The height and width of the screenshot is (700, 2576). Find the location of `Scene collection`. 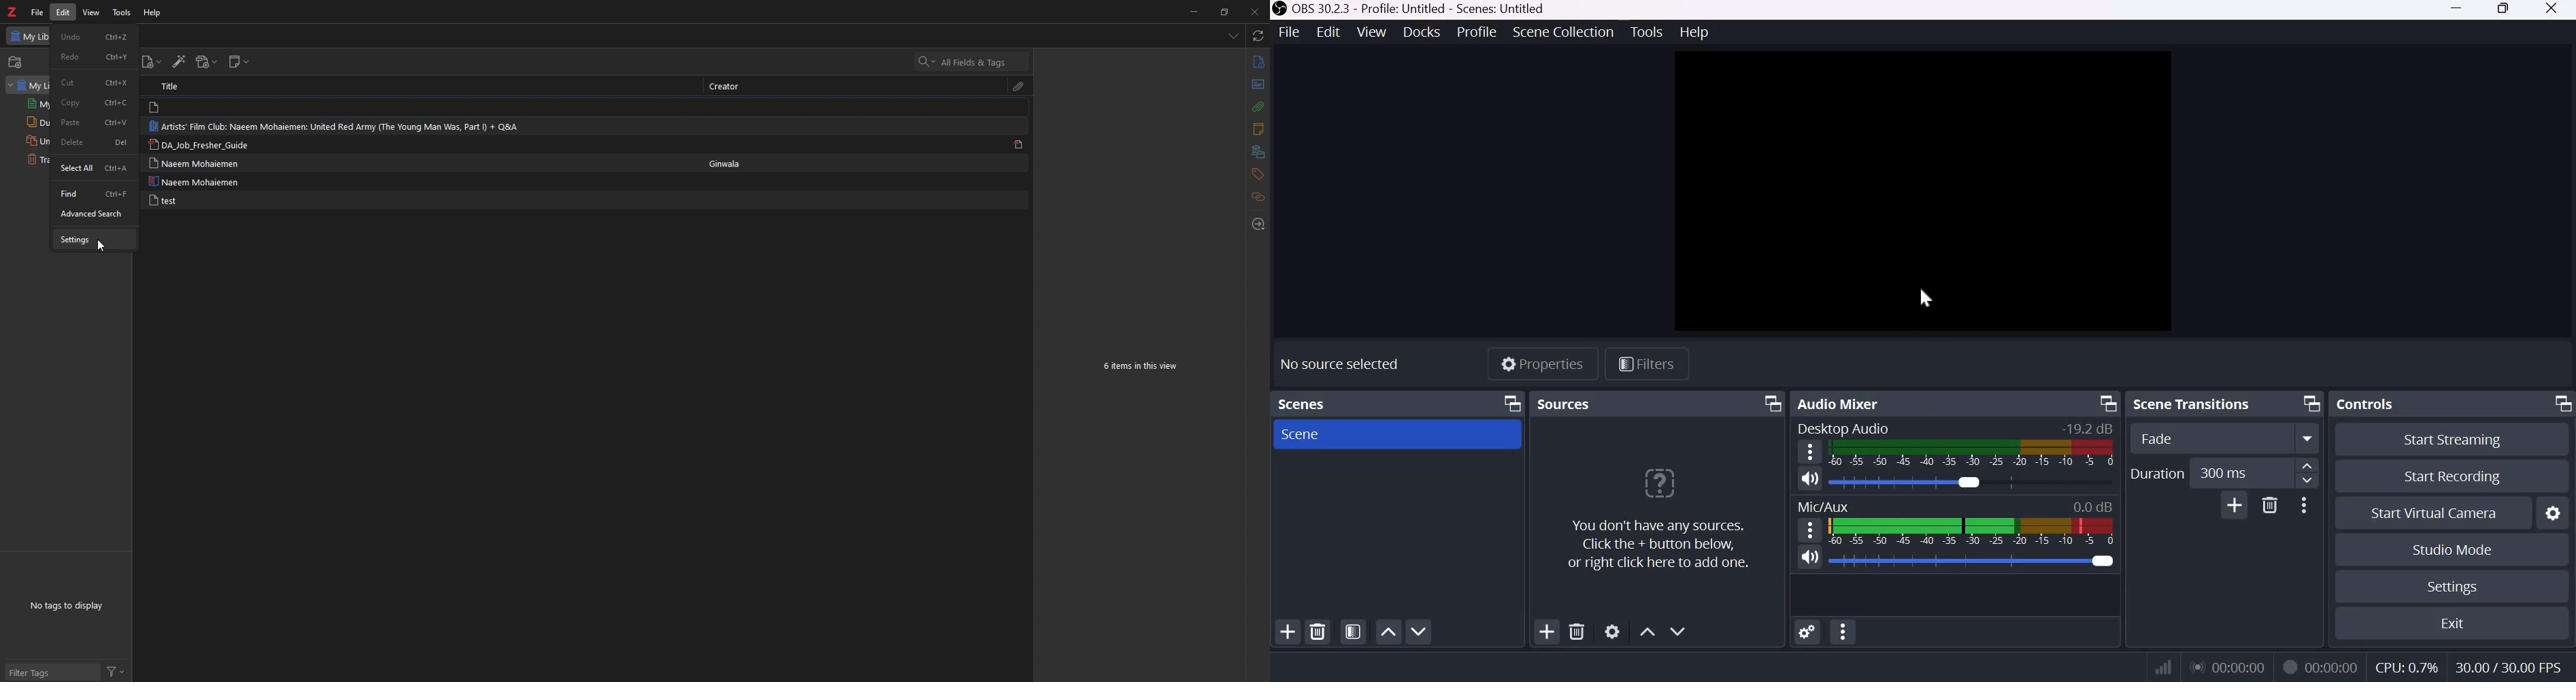

Scene collection is located at coordinates (1565, 32).